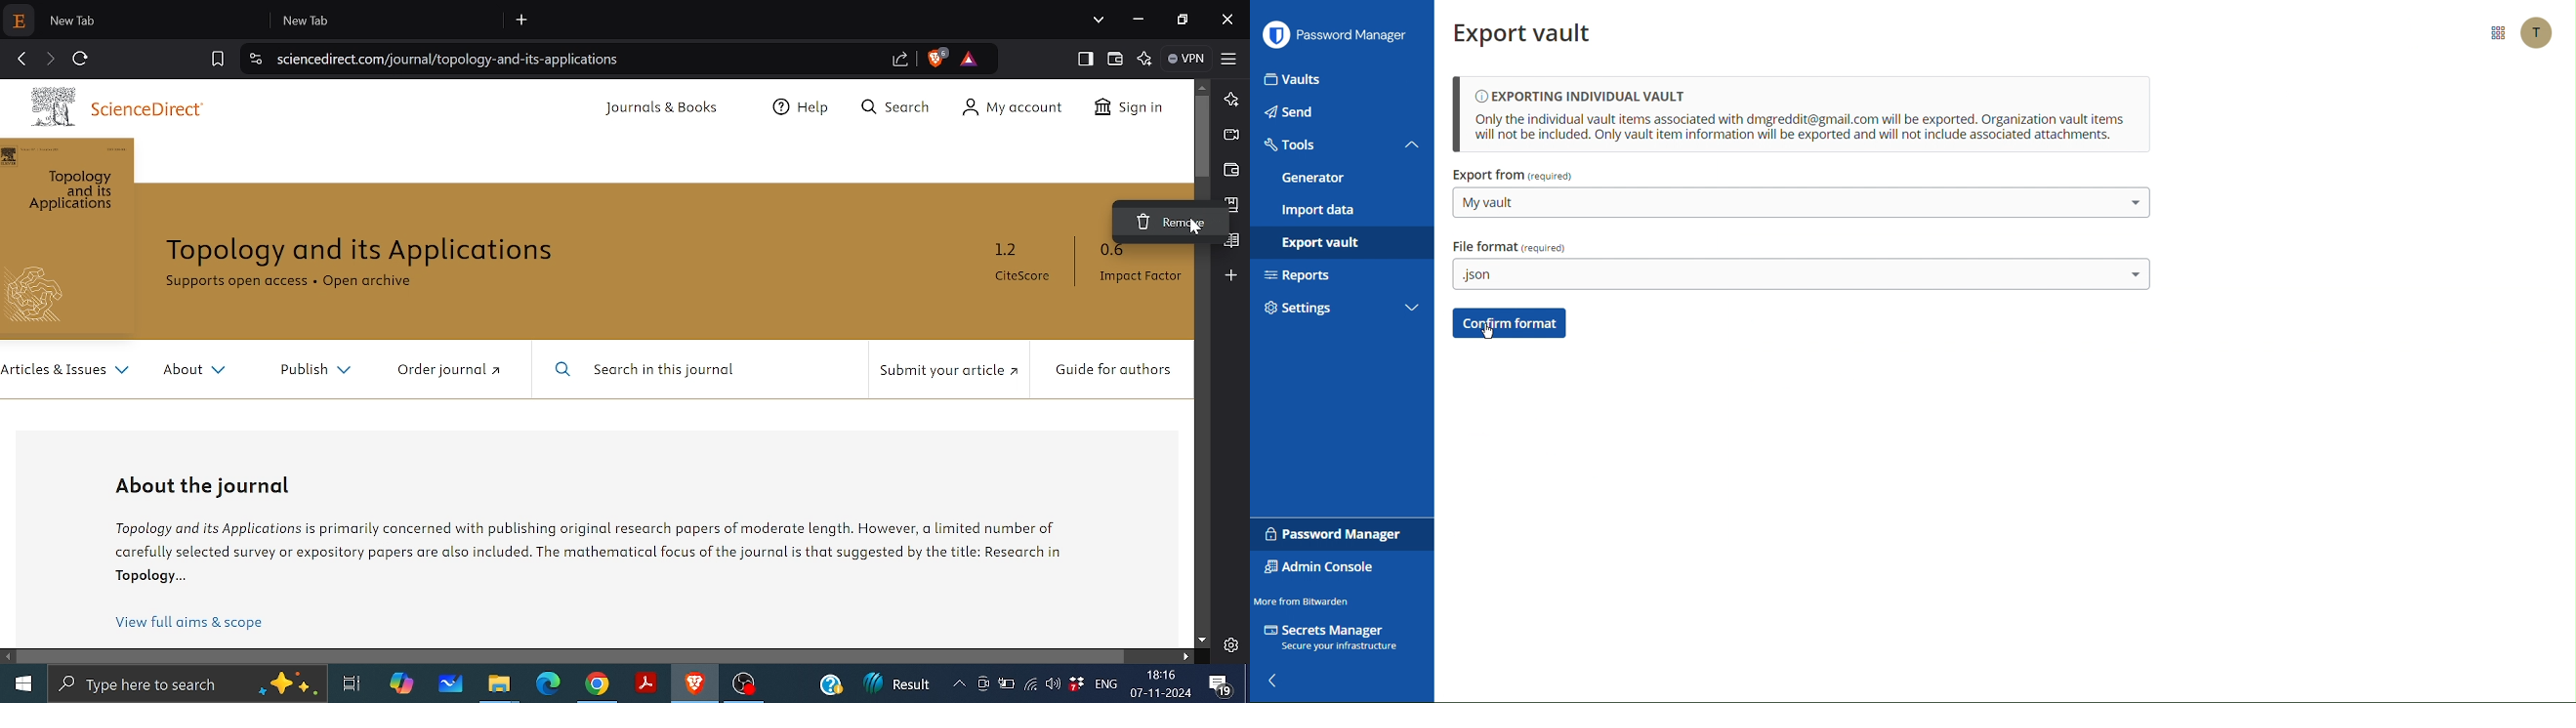 This screenshot has height=728, width=2576. What do you see at coordinates (67, 192) in the screenshot?
I see `Topology and its Applications` at bounding box center [67, 192].